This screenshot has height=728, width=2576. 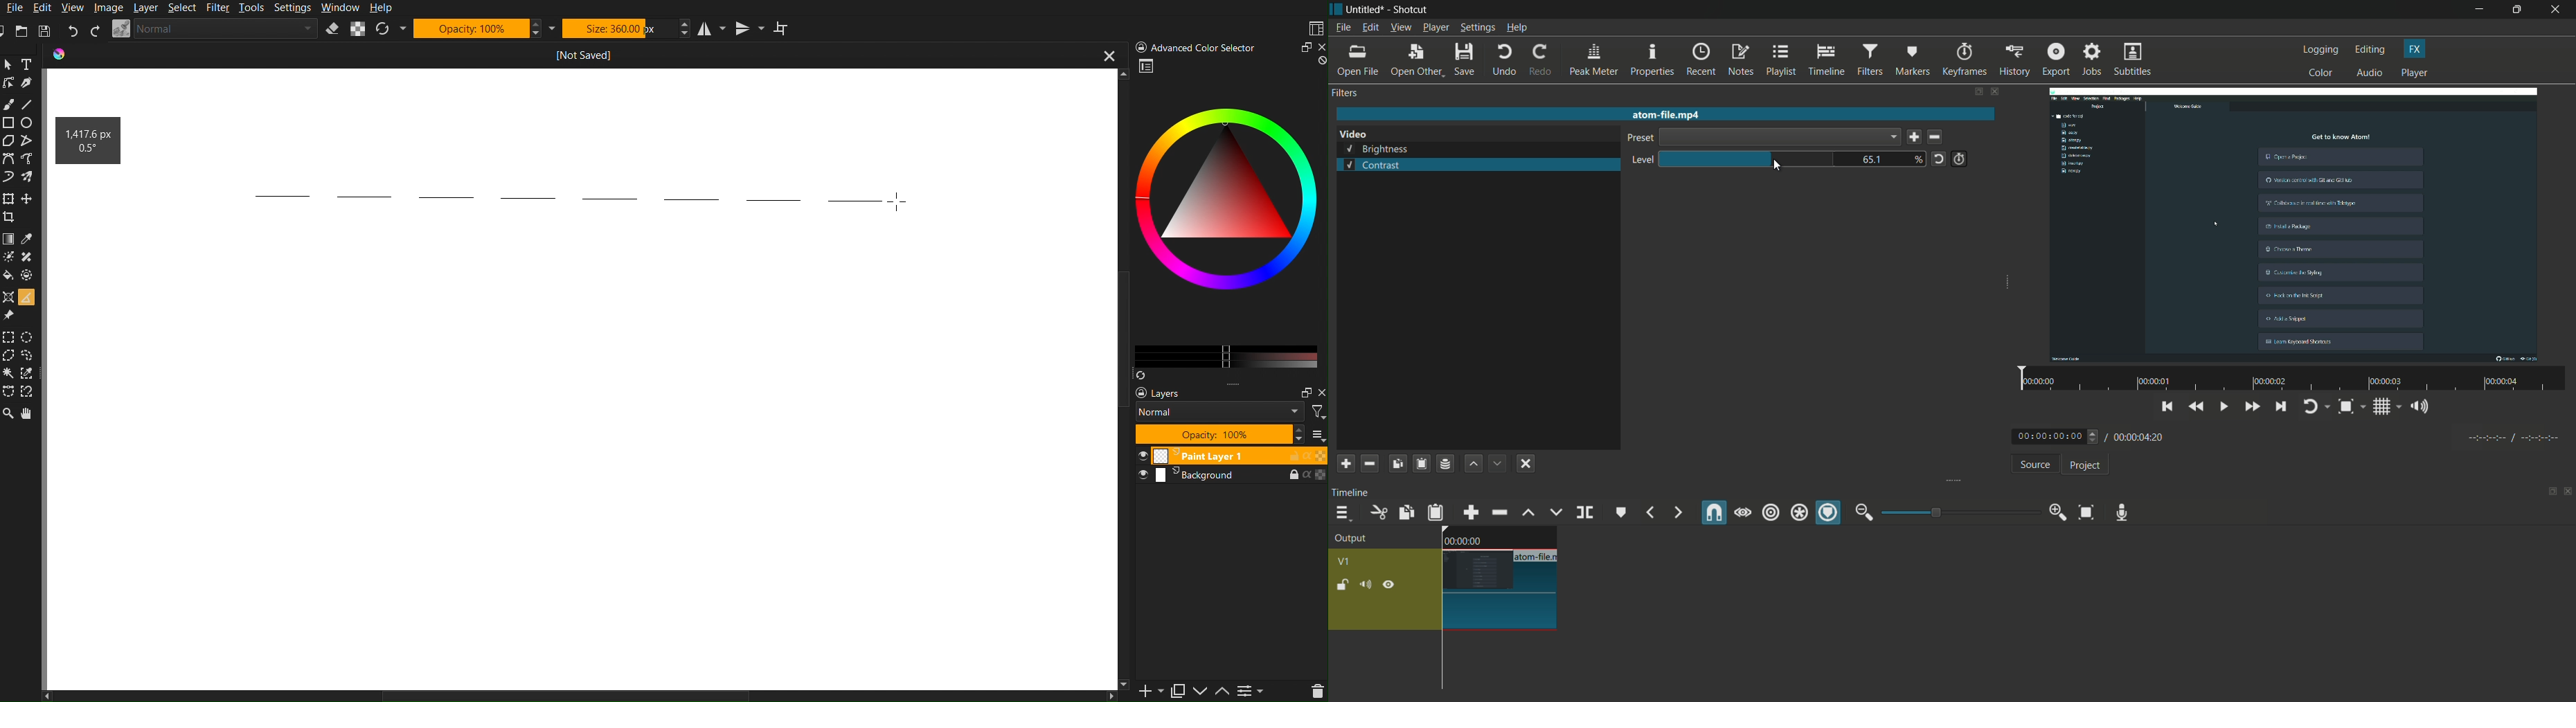 What do you see at coordinates (1742, 512) in the screenshot?
I see `scrub while dragging` at bounding box center [1742, 512].